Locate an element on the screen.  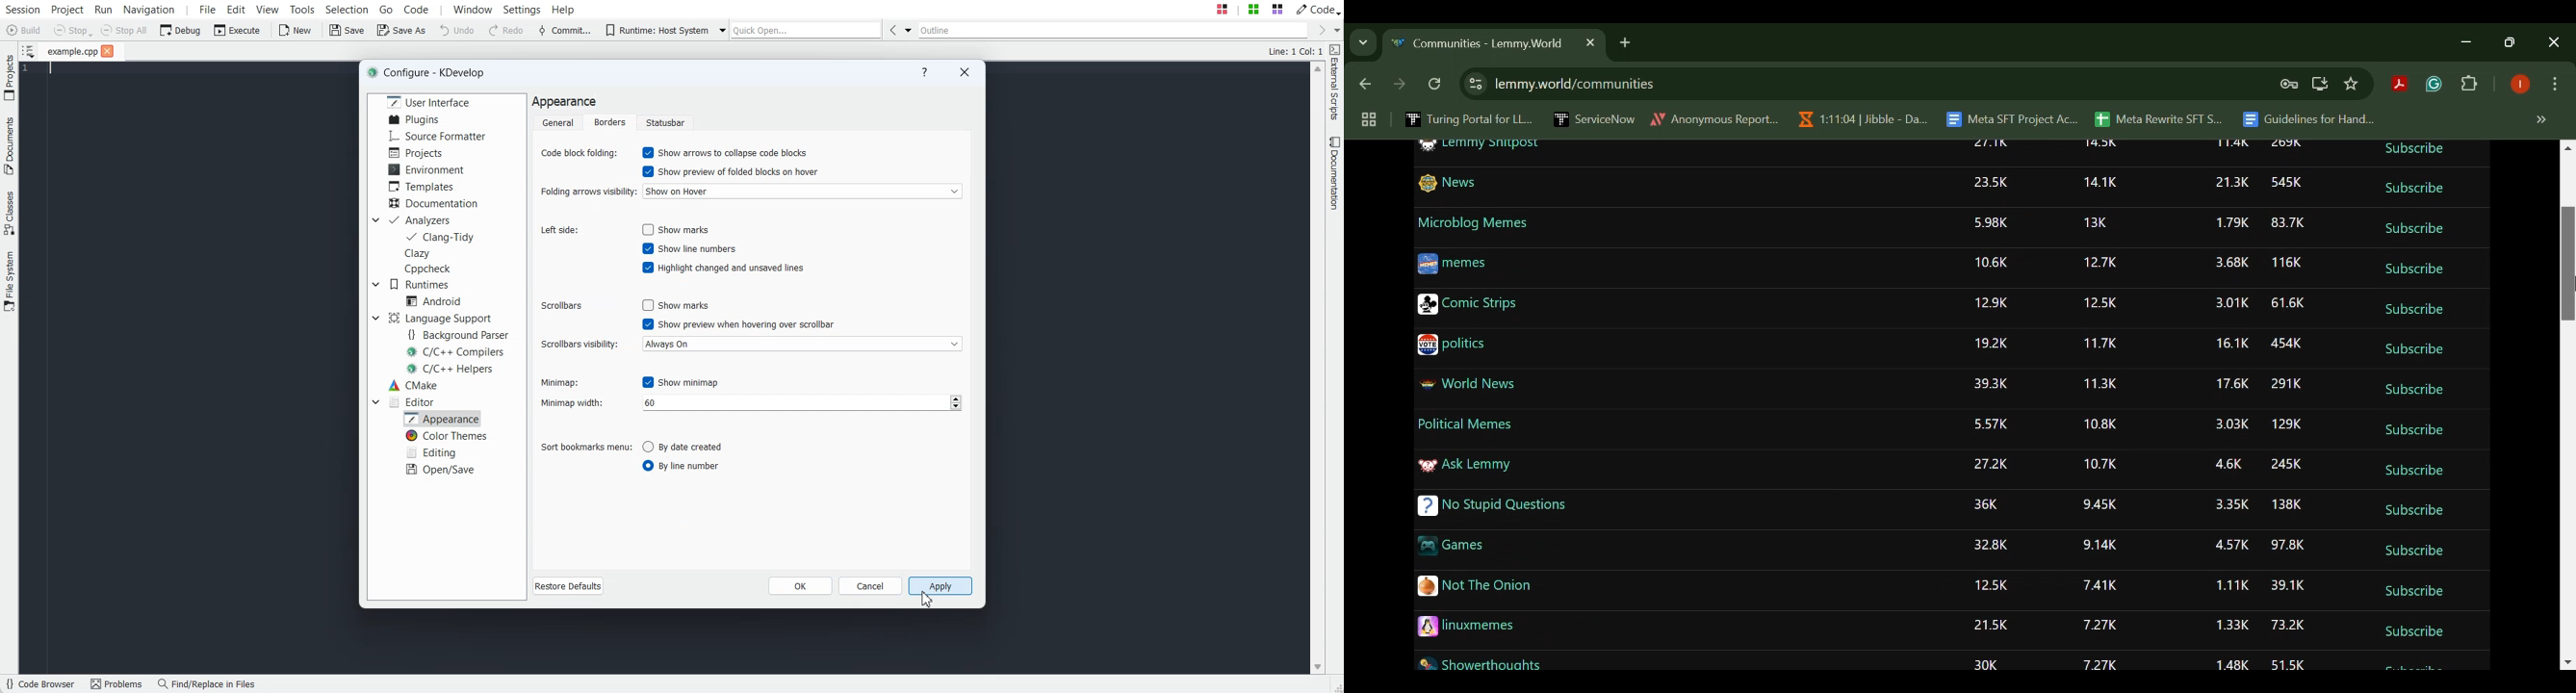
Cppcheck is located at coordinates (427, 269).